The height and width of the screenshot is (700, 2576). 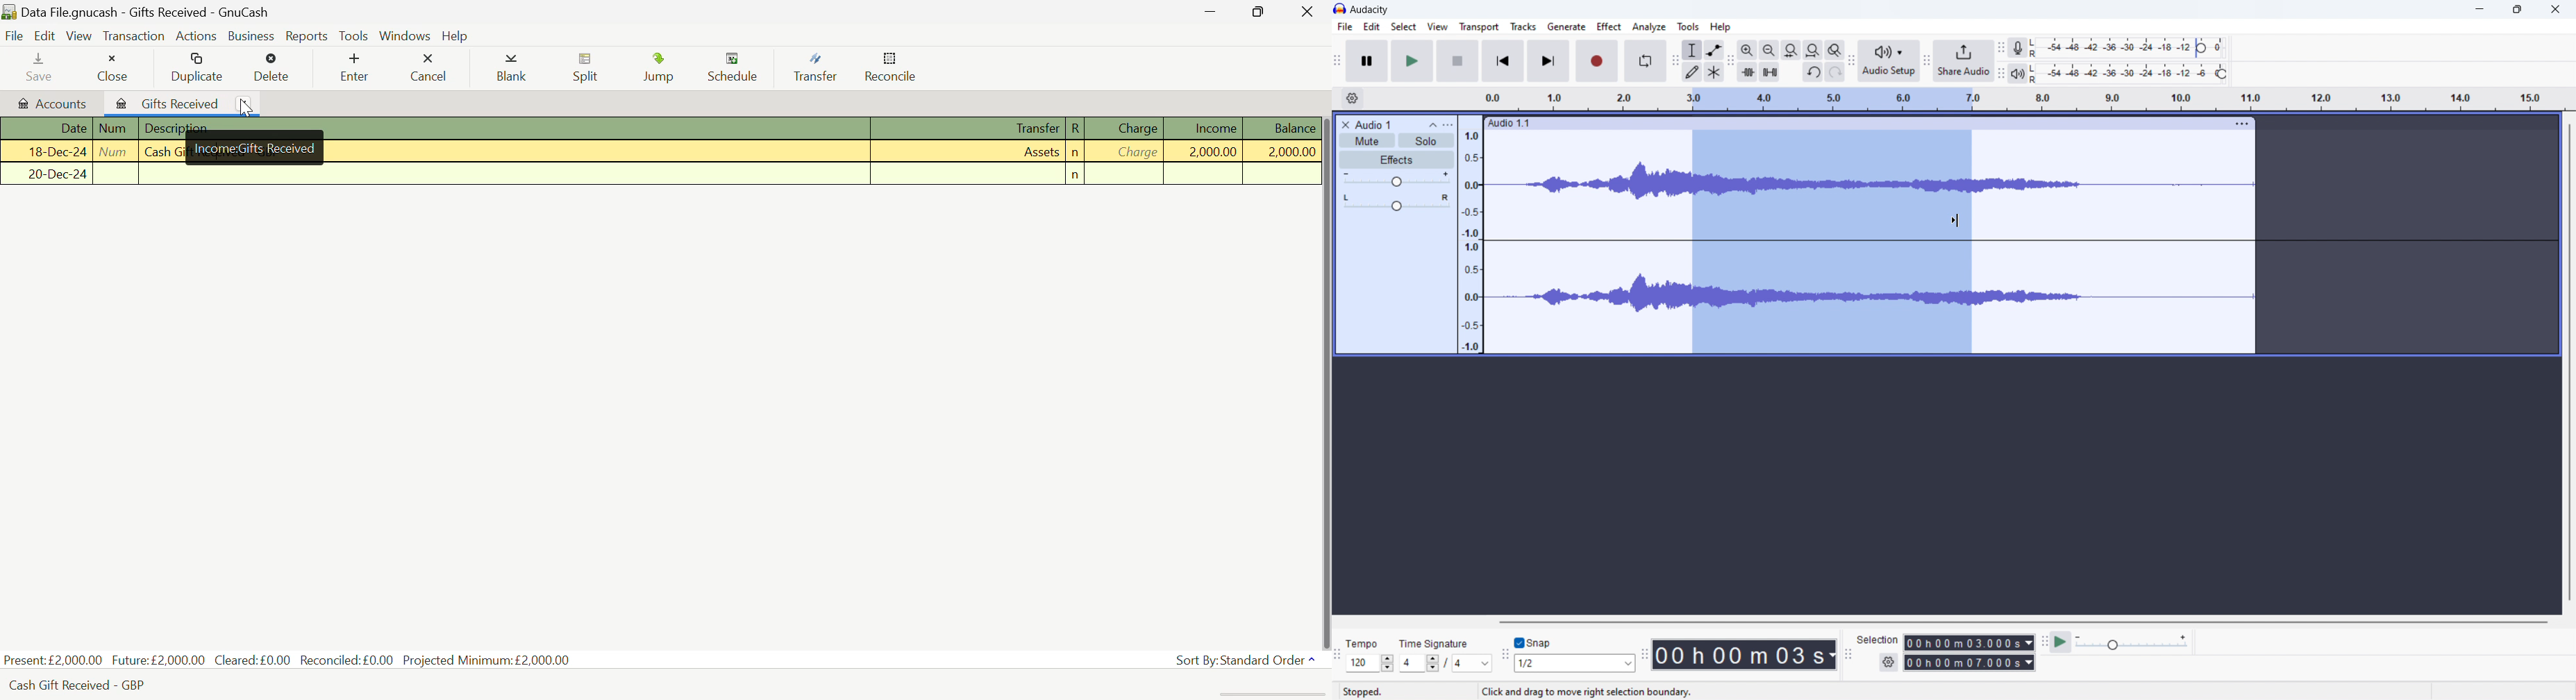 What do you see at coordinates (2045, 641) in the screenshot?
I see `play-at-speed toolbar` at bounding box center [2045, 641].